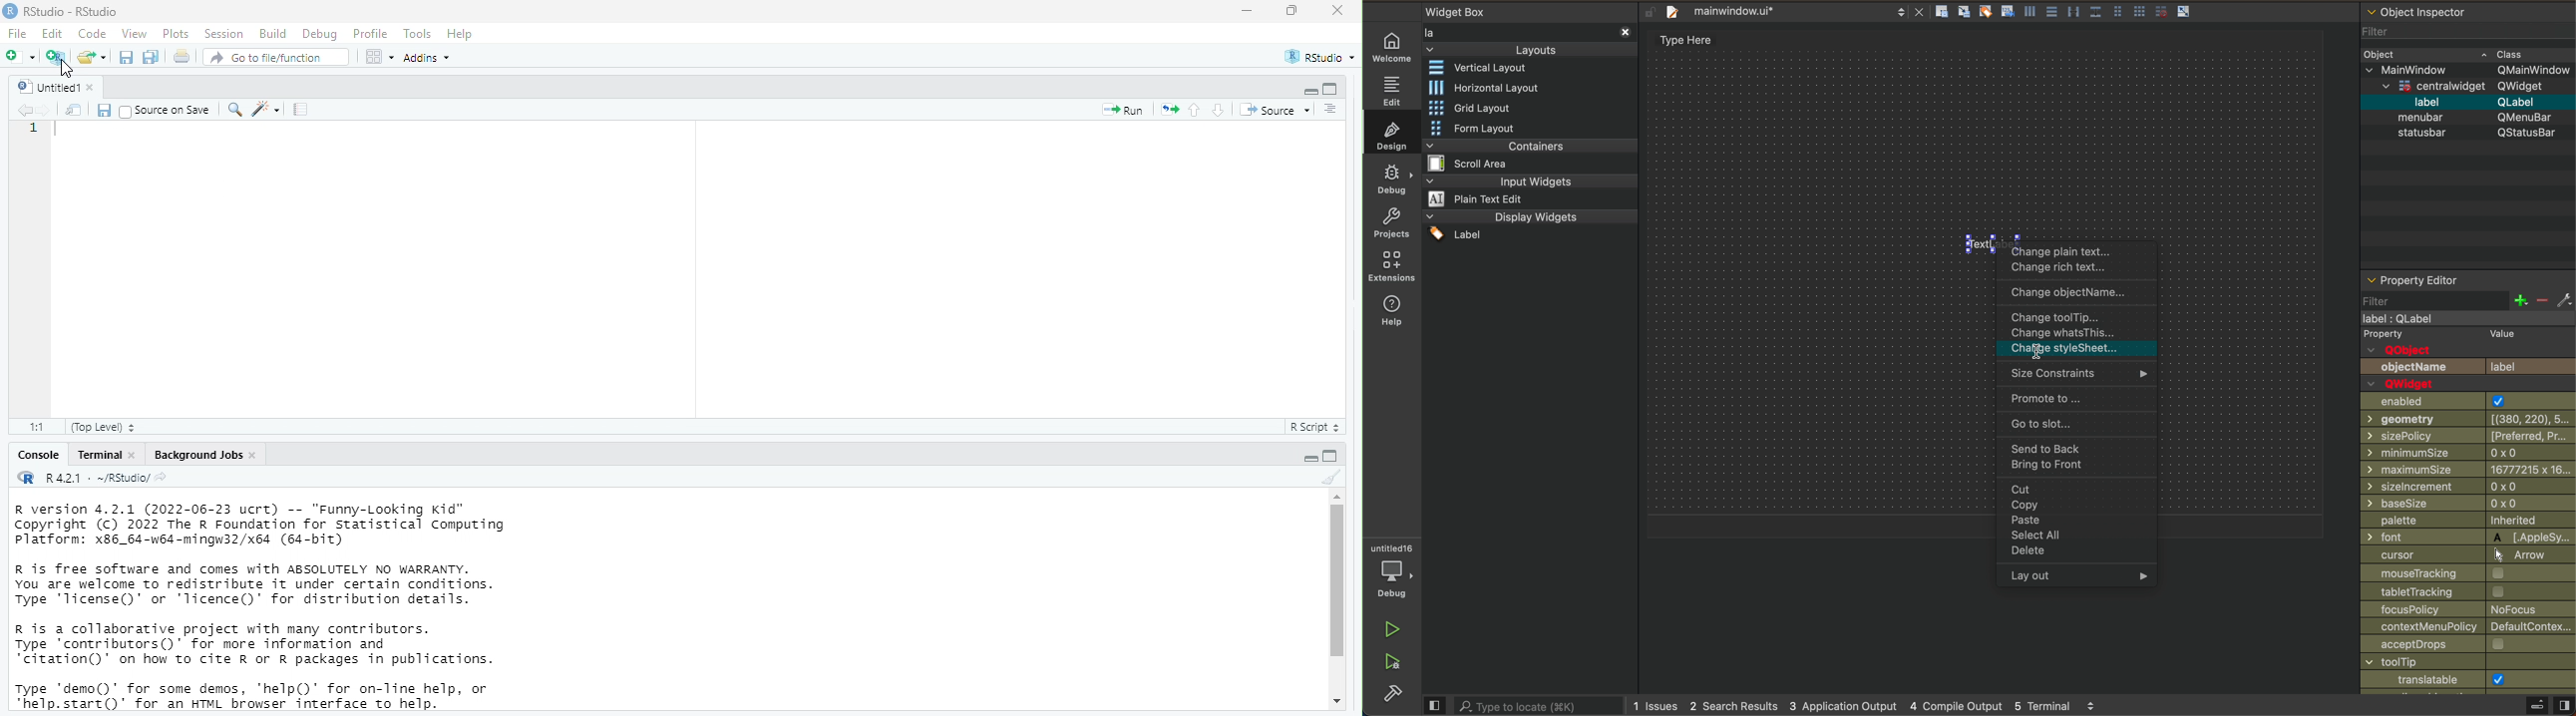 Image resolution: width=2576 pixels, height=728 pixels. Describe the element at coordinates (34, 135) in the screenshot. I see `serial number` at that location.